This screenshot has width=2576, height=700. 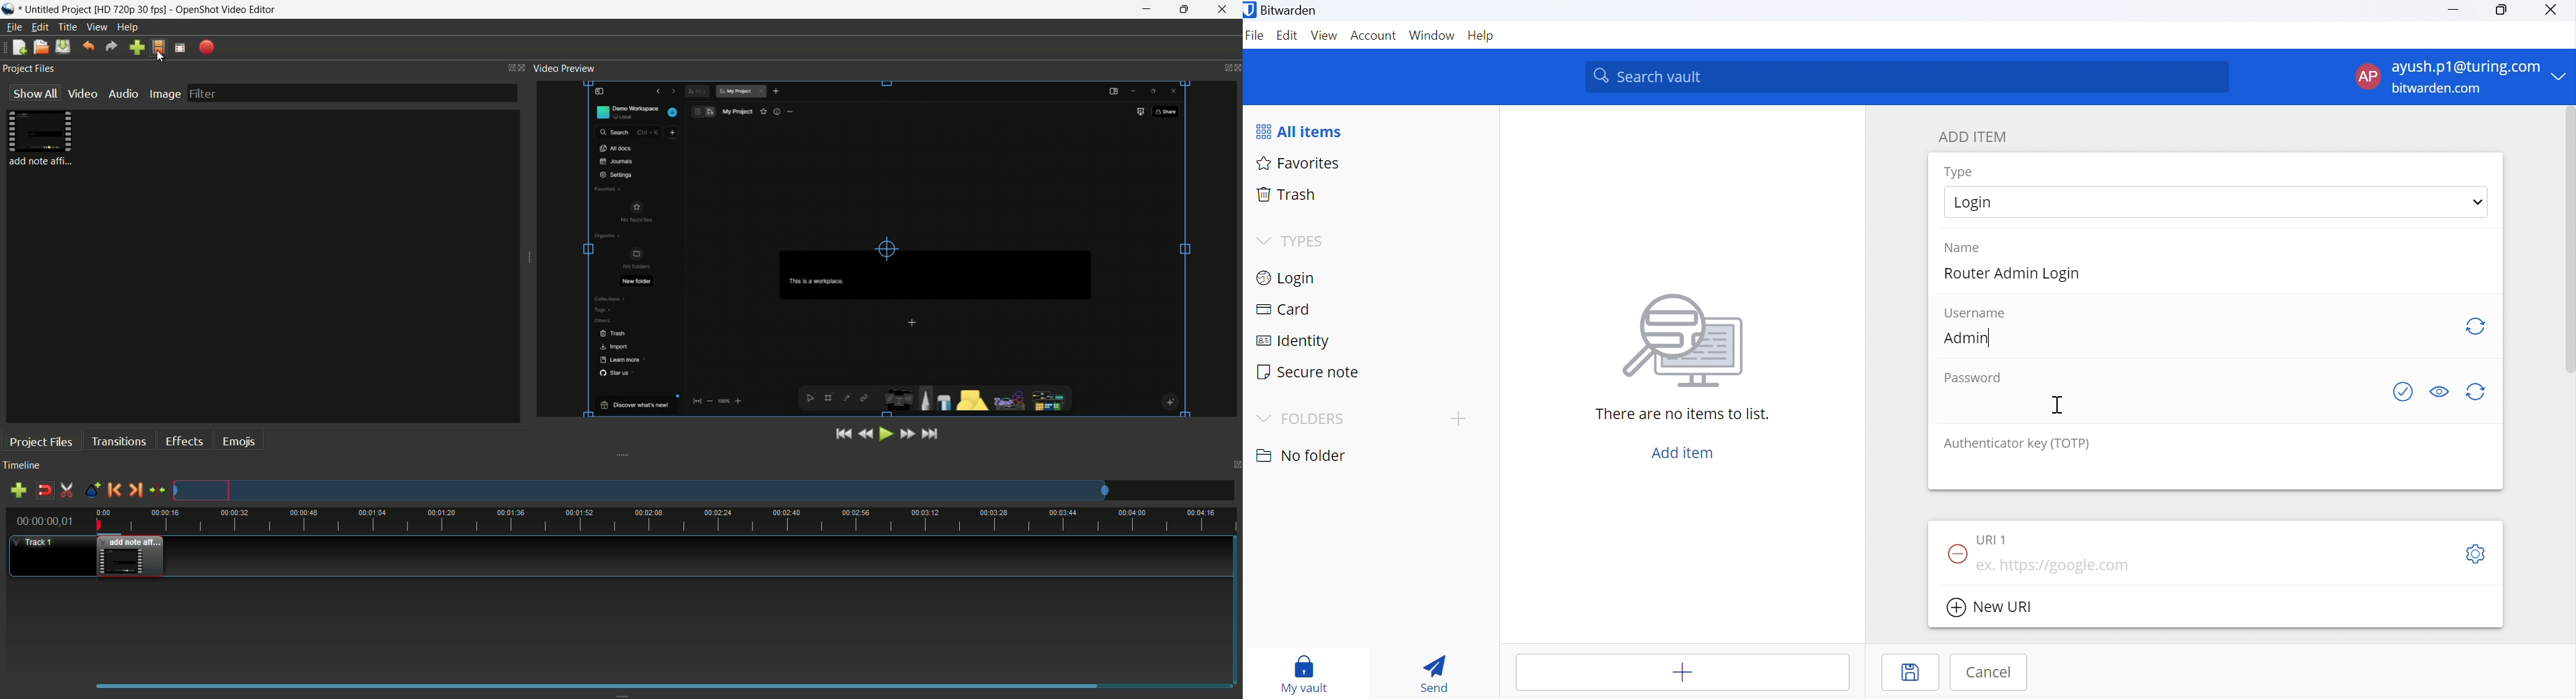 What do you see at coordinates (164, 94) in the screenshot?
I see `image` at bounding box center [164, 94].